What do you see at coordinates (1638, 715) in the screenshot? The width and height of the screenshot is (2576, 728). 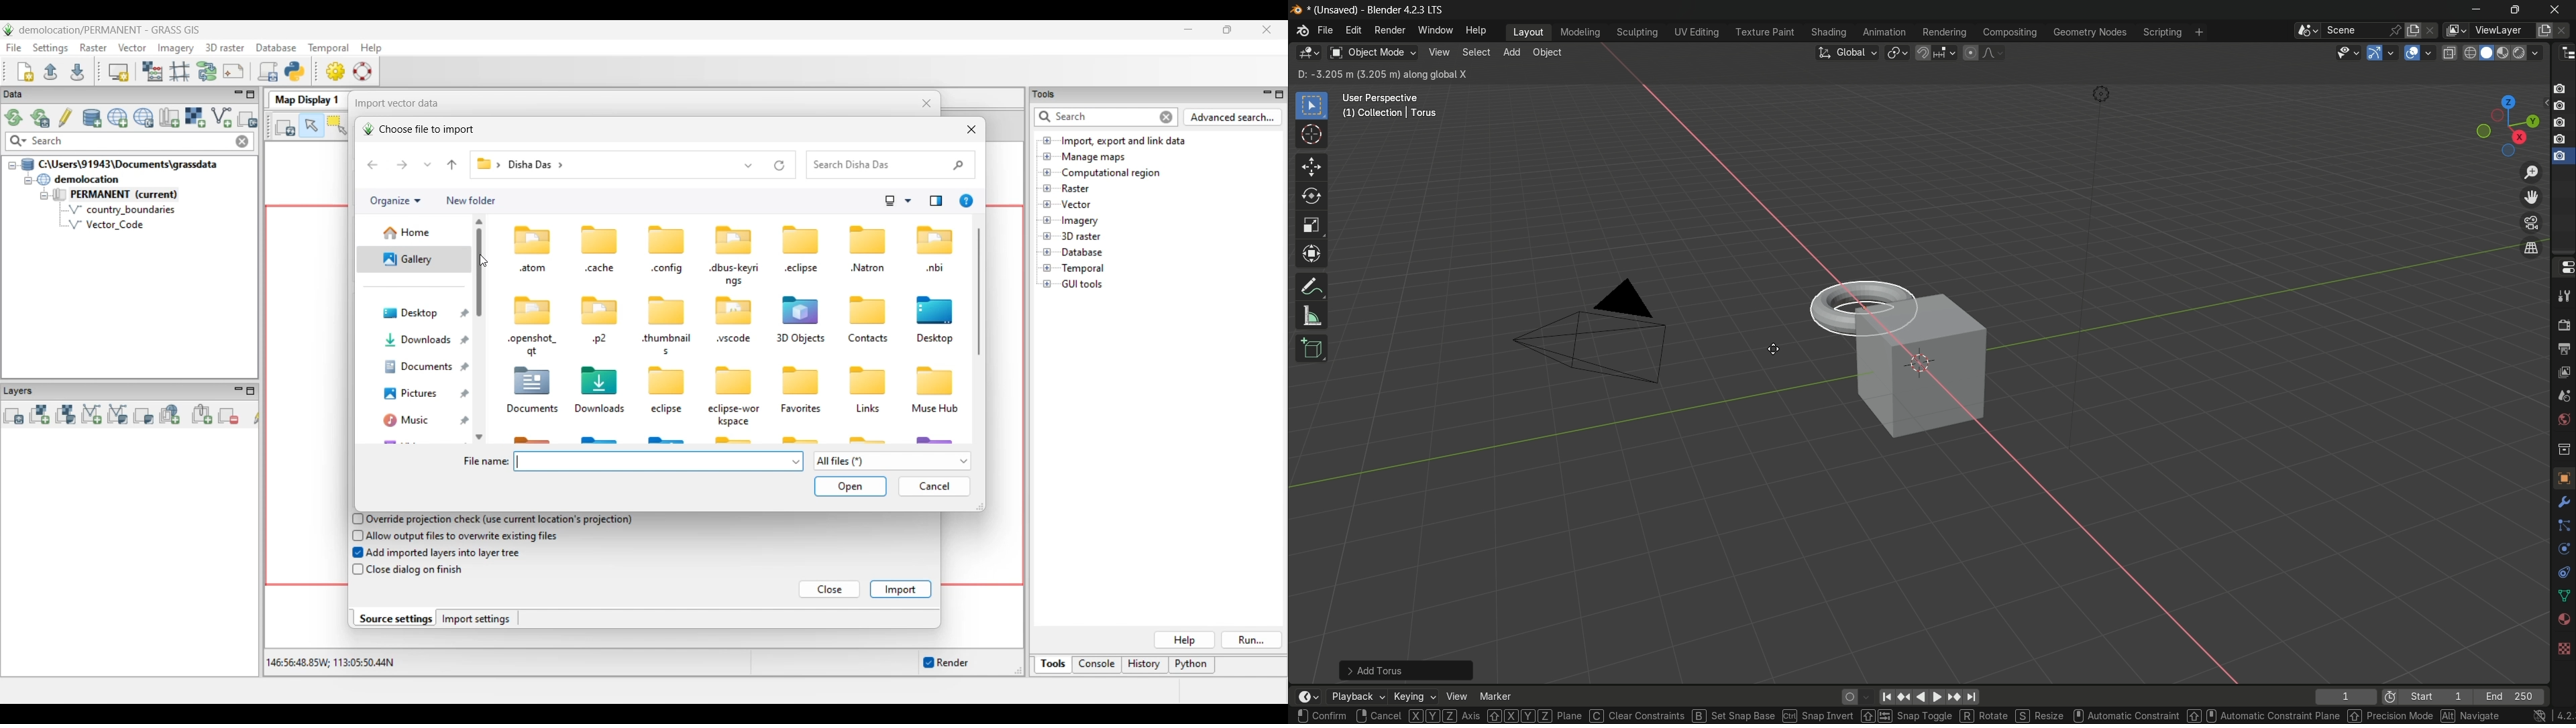 I see `Clear Constraints` at bounding box center [1638, 715].